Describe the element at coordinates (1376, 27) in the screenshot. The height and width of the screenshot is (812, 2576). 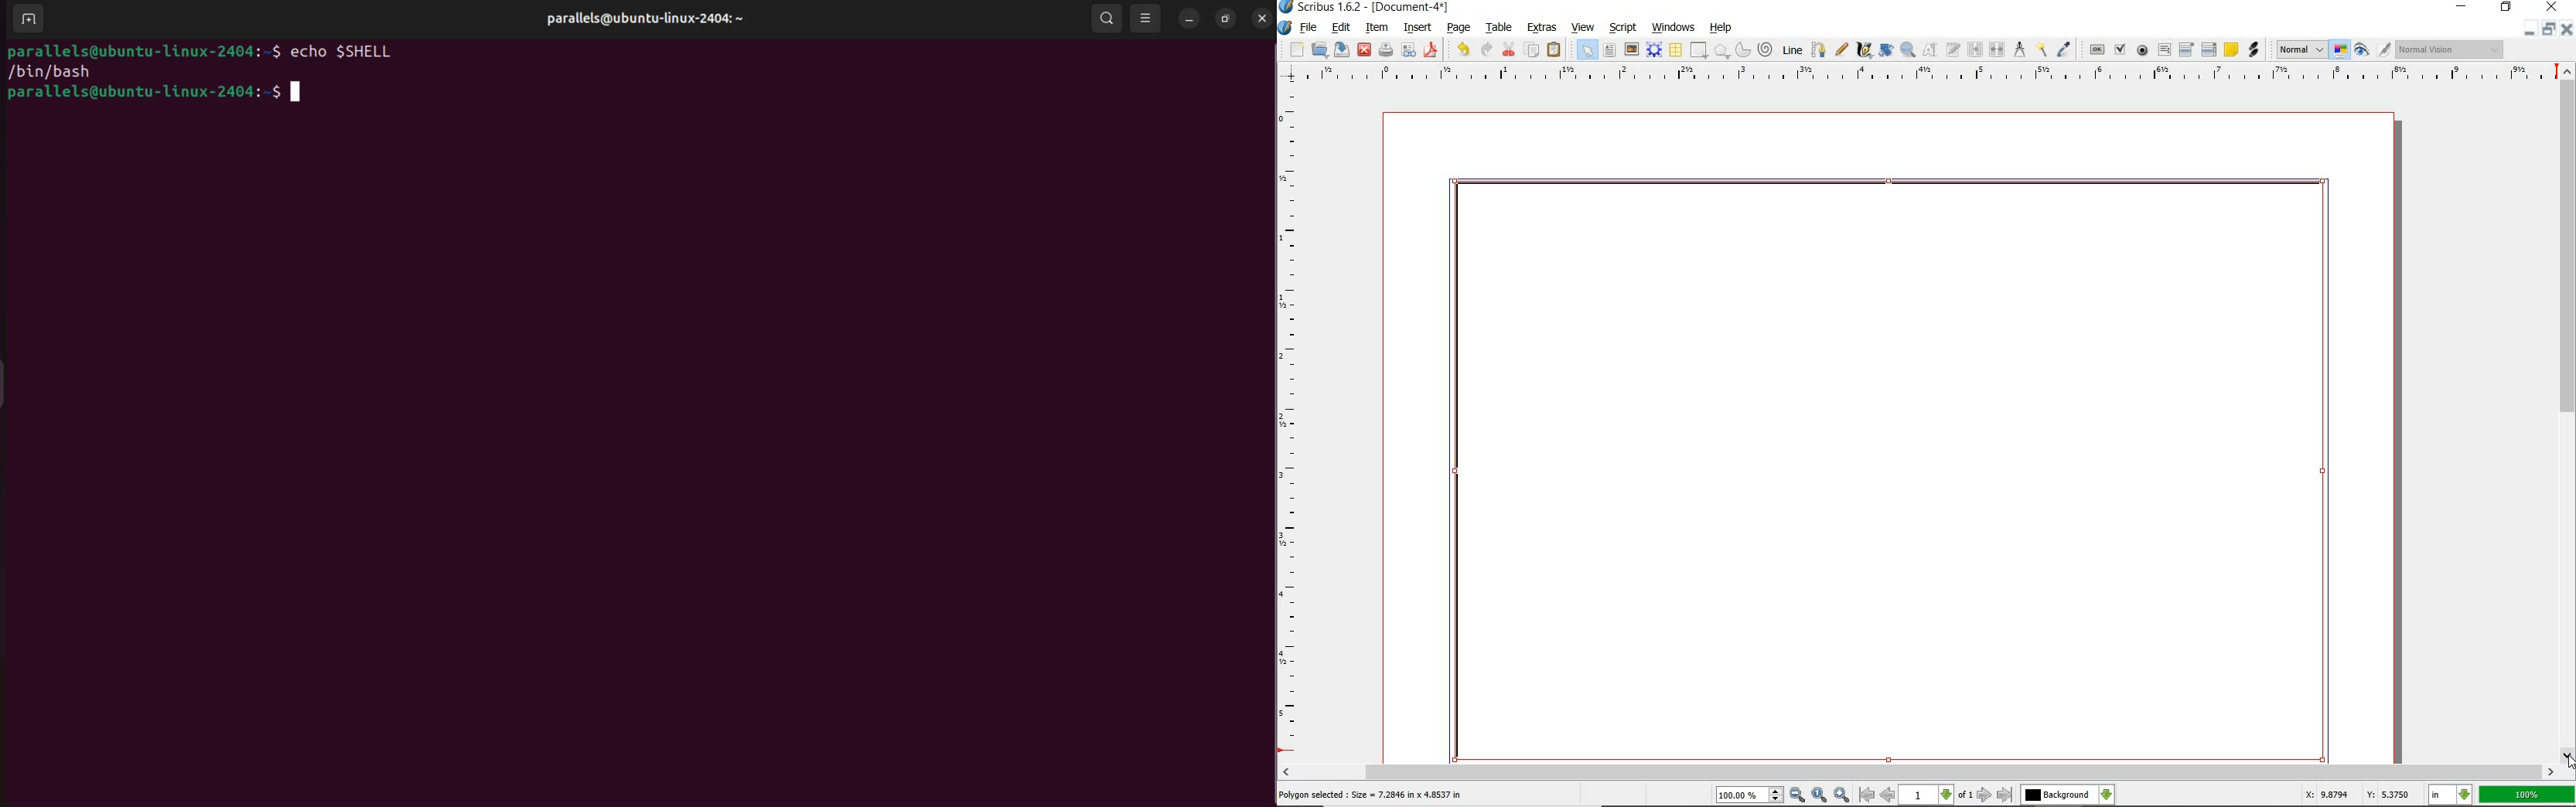
I see `item` at that location.